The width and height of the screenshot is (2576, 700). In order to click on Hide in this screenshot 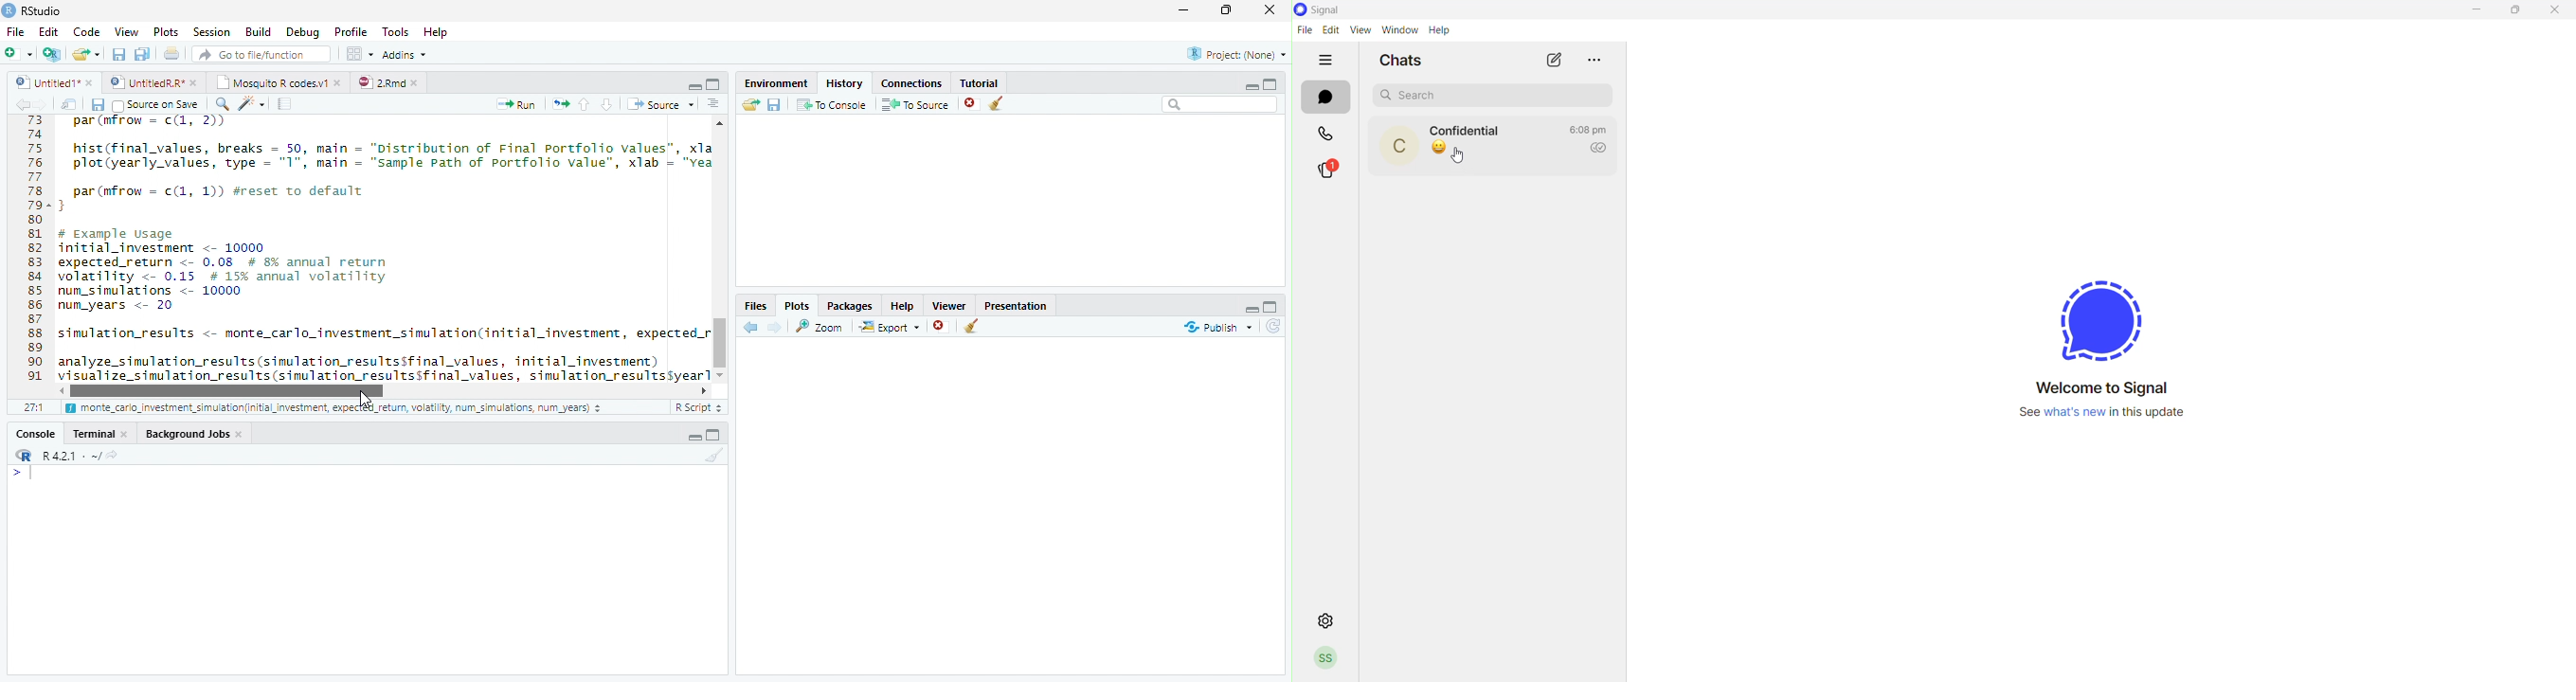, I will do `click(694, 437)`.